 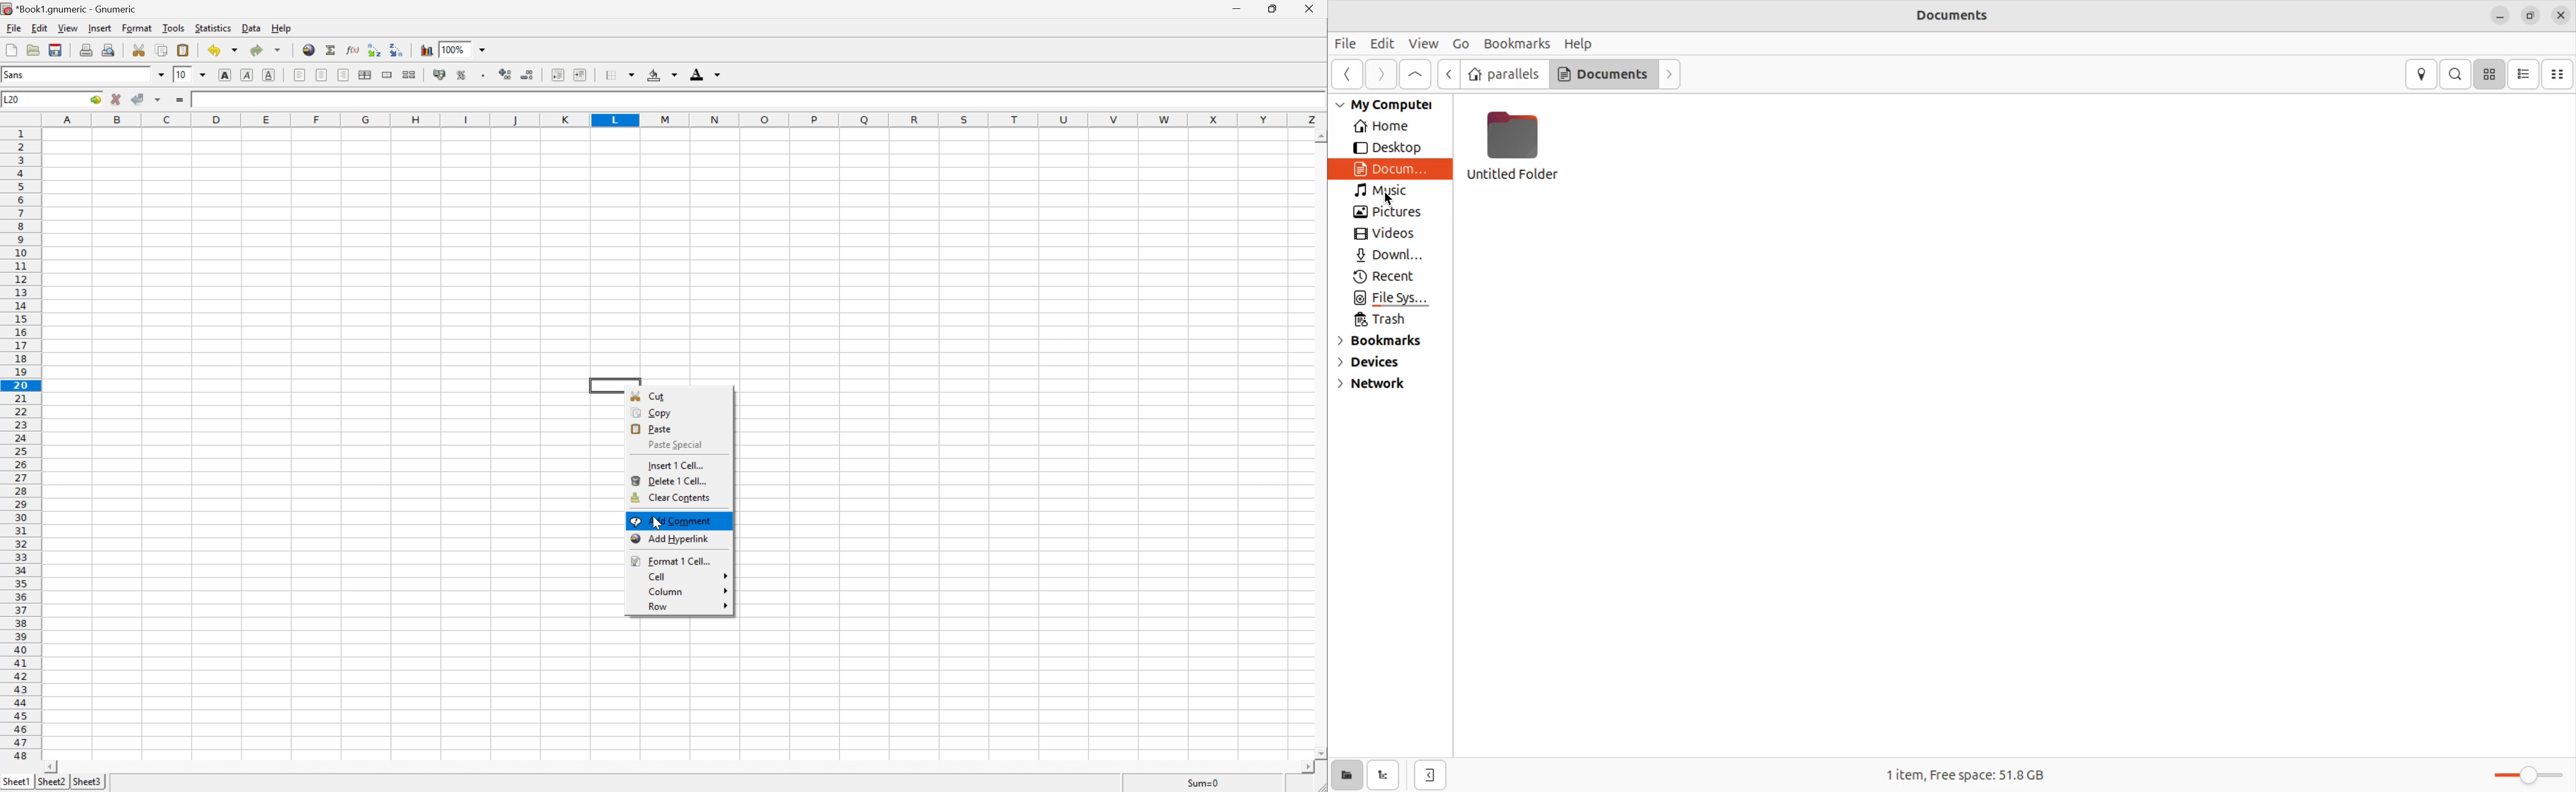 What do you see at coordinates (57, 50) in the screenshot?
I see `Save current workbook` at bounding box center [57, 50].